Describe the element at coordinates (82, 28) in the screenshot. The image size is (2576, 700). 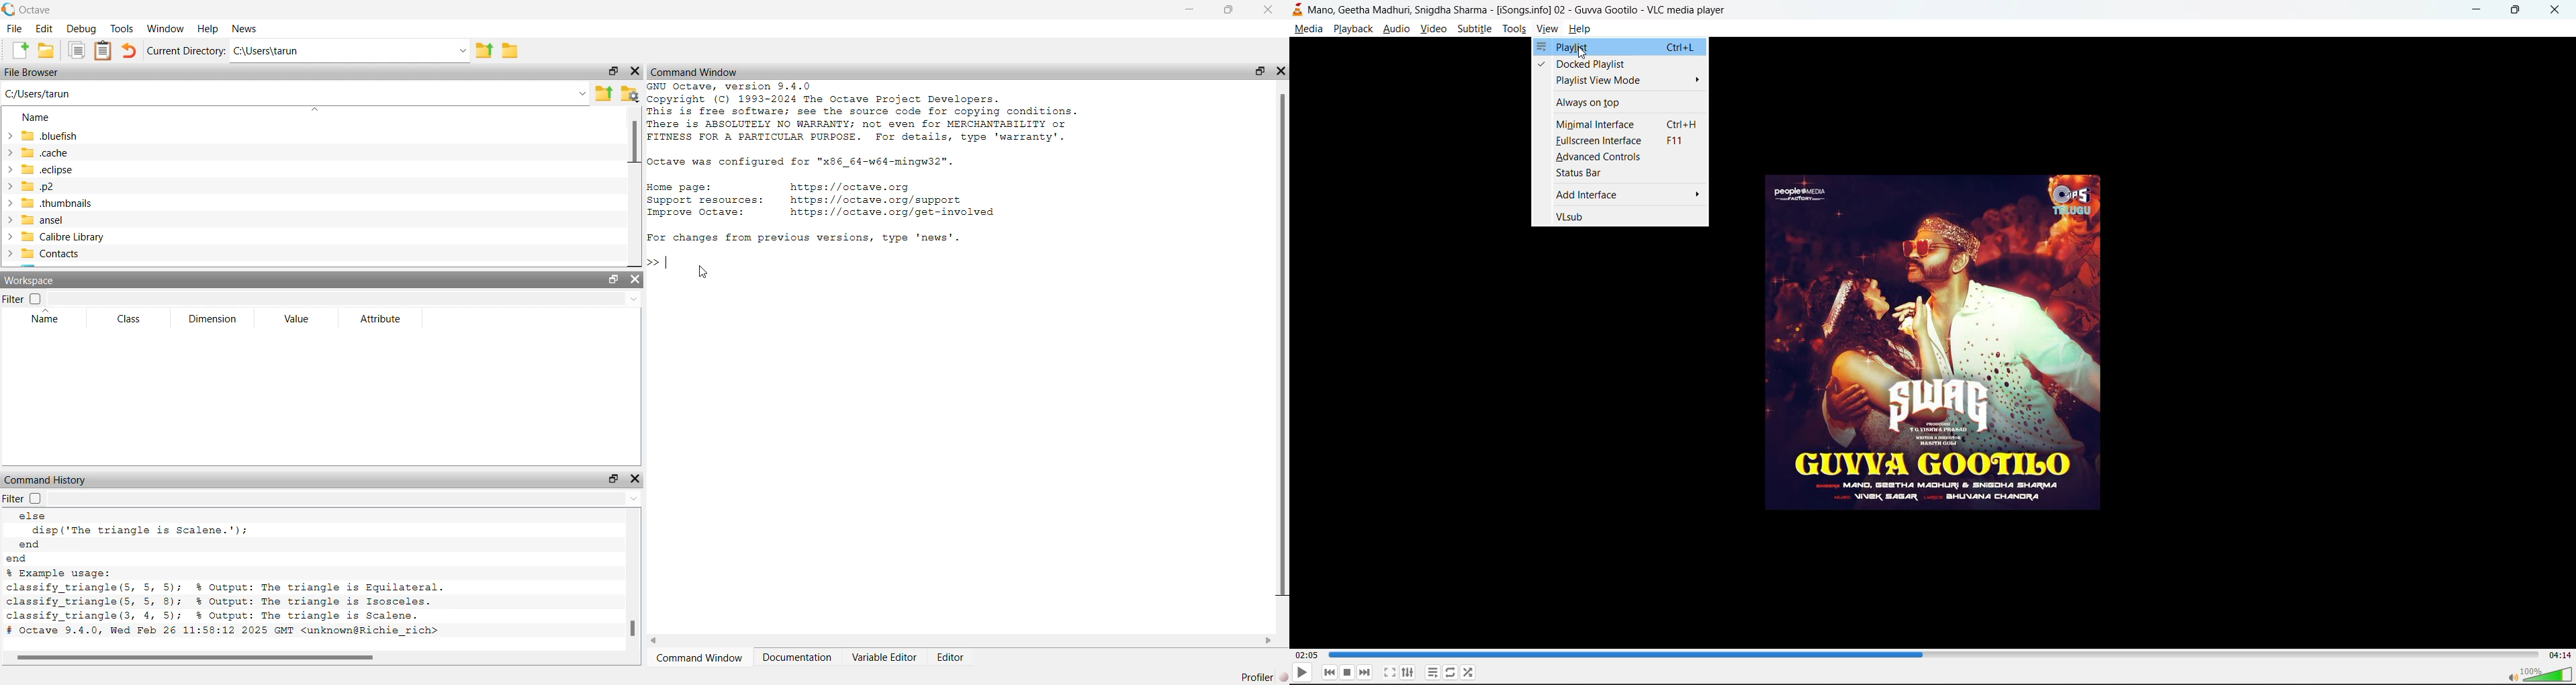
I see `debug` at that location.